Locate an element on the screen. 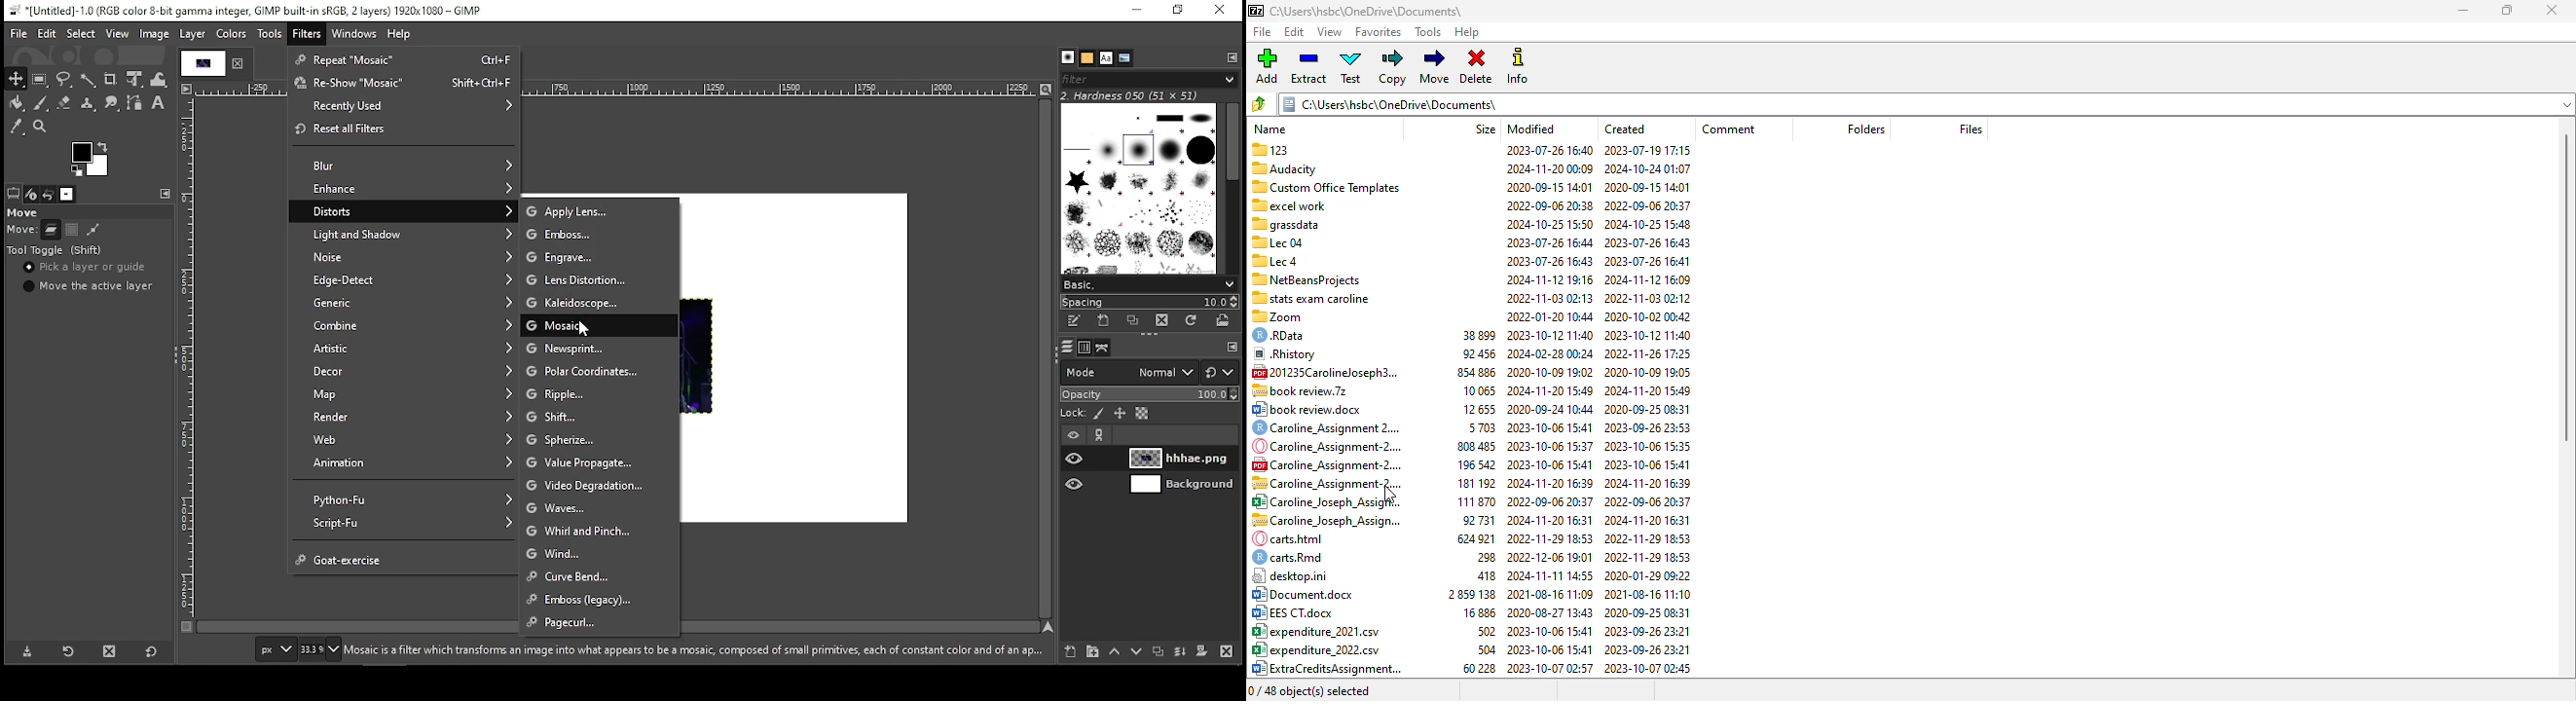  merge layer is located at coordinates (1179, 654).